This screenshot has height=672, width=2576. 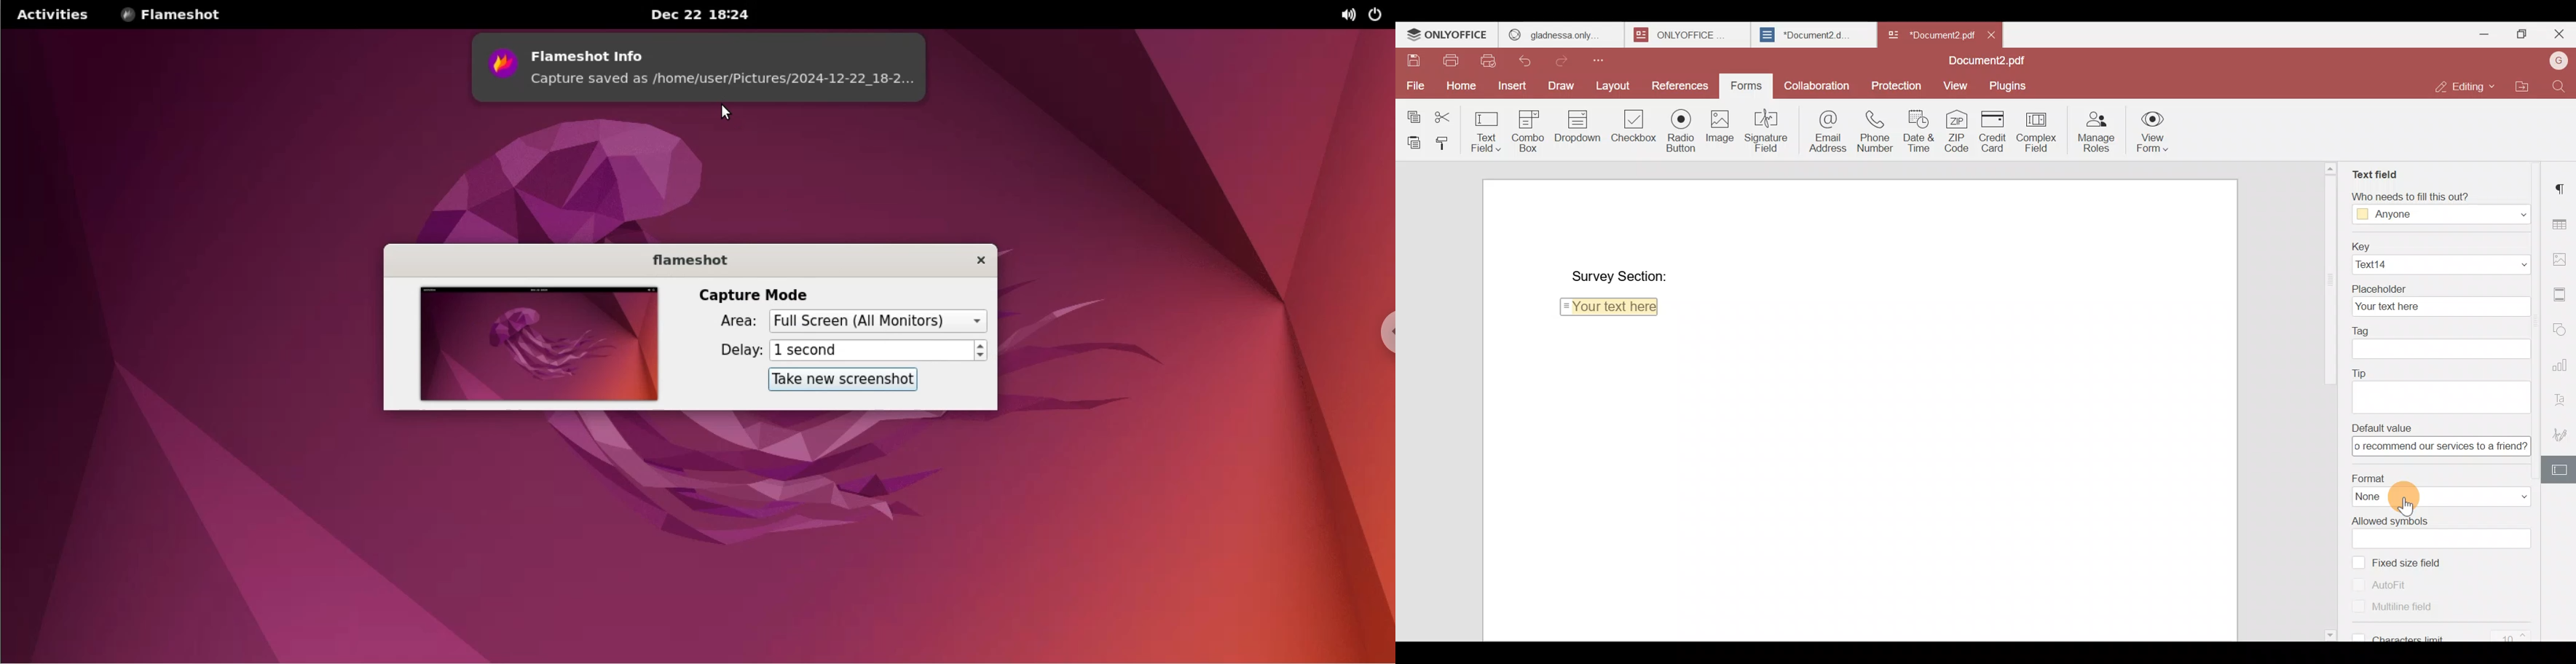 I want to click on Copy style, so click(x=1443, y=140).